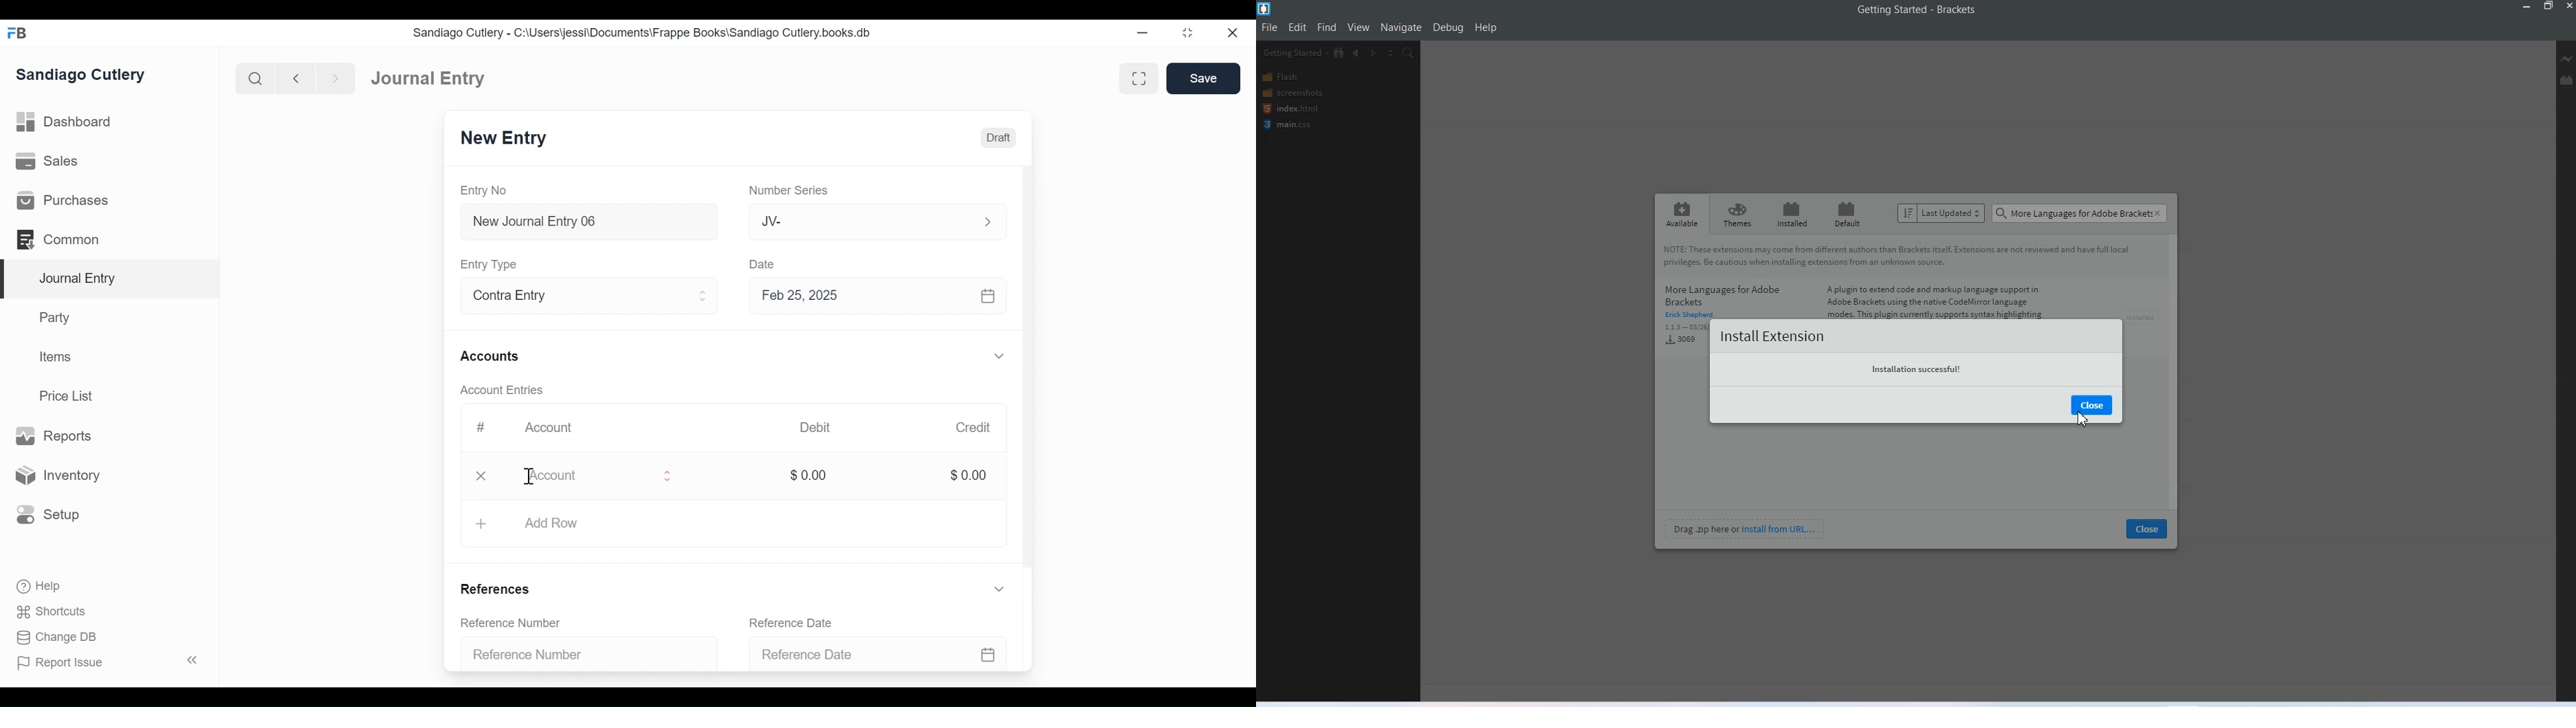  Describe the element at coordinates (862, 220) in the screenshot. I see `JV-` at that location.